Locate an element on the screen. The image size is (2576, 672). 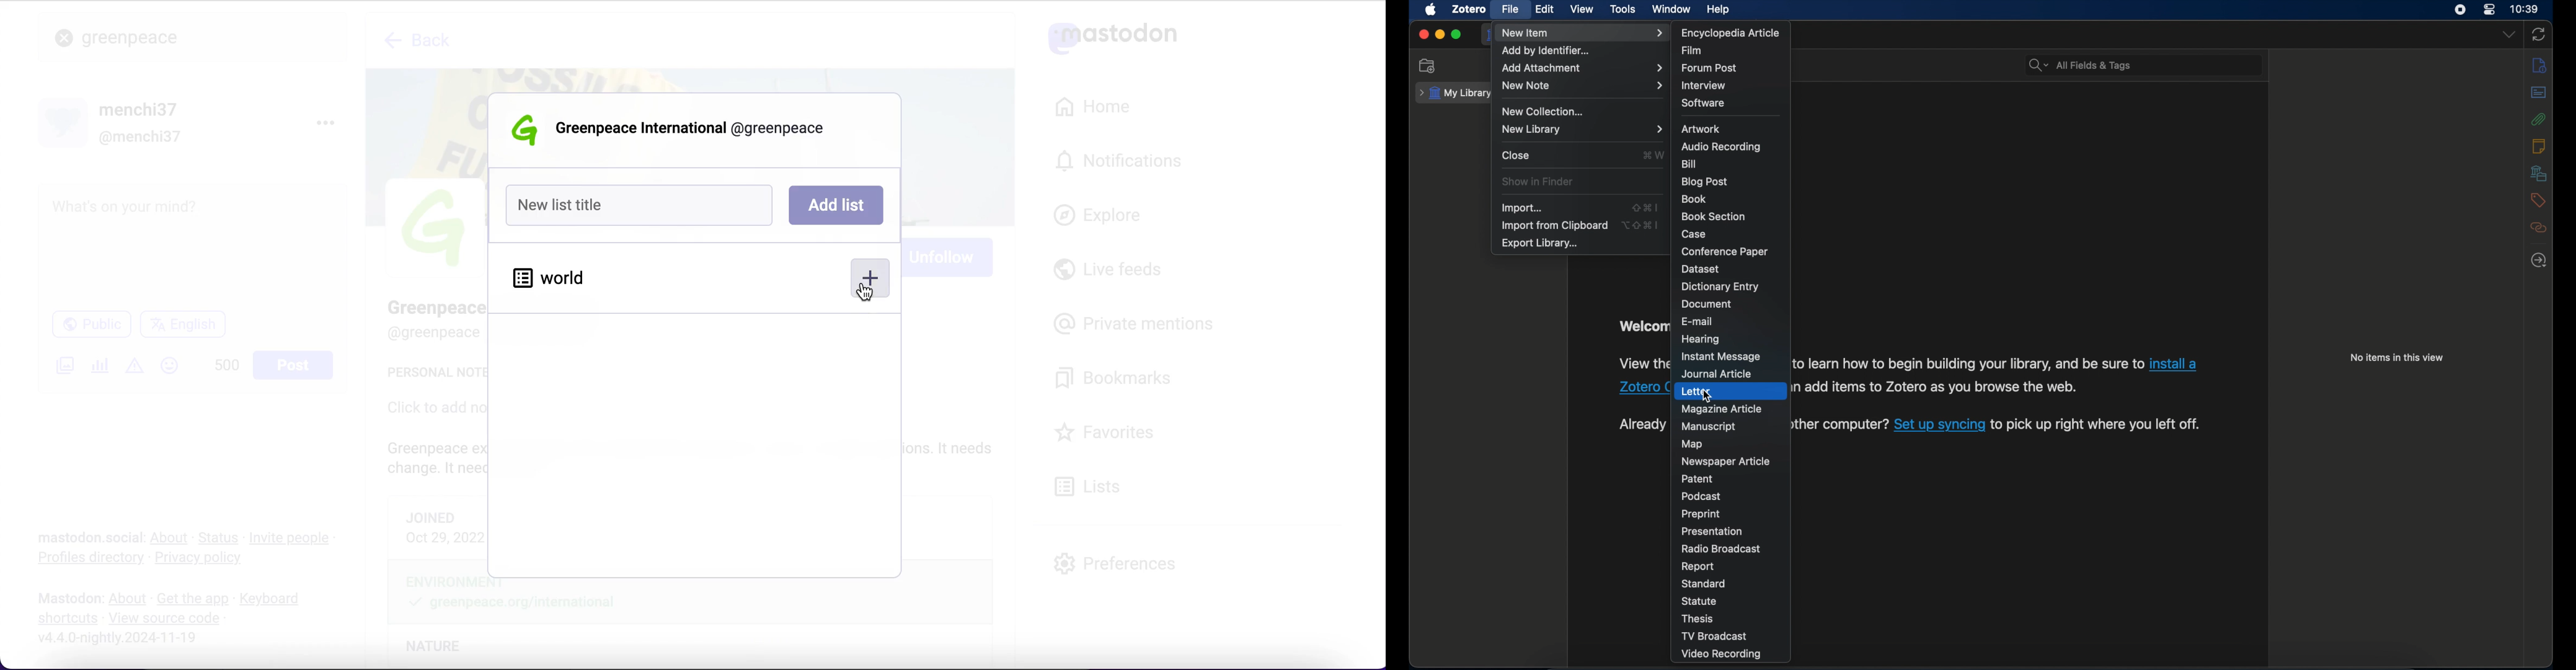
shortcut is located at coordinates (1645, 208).